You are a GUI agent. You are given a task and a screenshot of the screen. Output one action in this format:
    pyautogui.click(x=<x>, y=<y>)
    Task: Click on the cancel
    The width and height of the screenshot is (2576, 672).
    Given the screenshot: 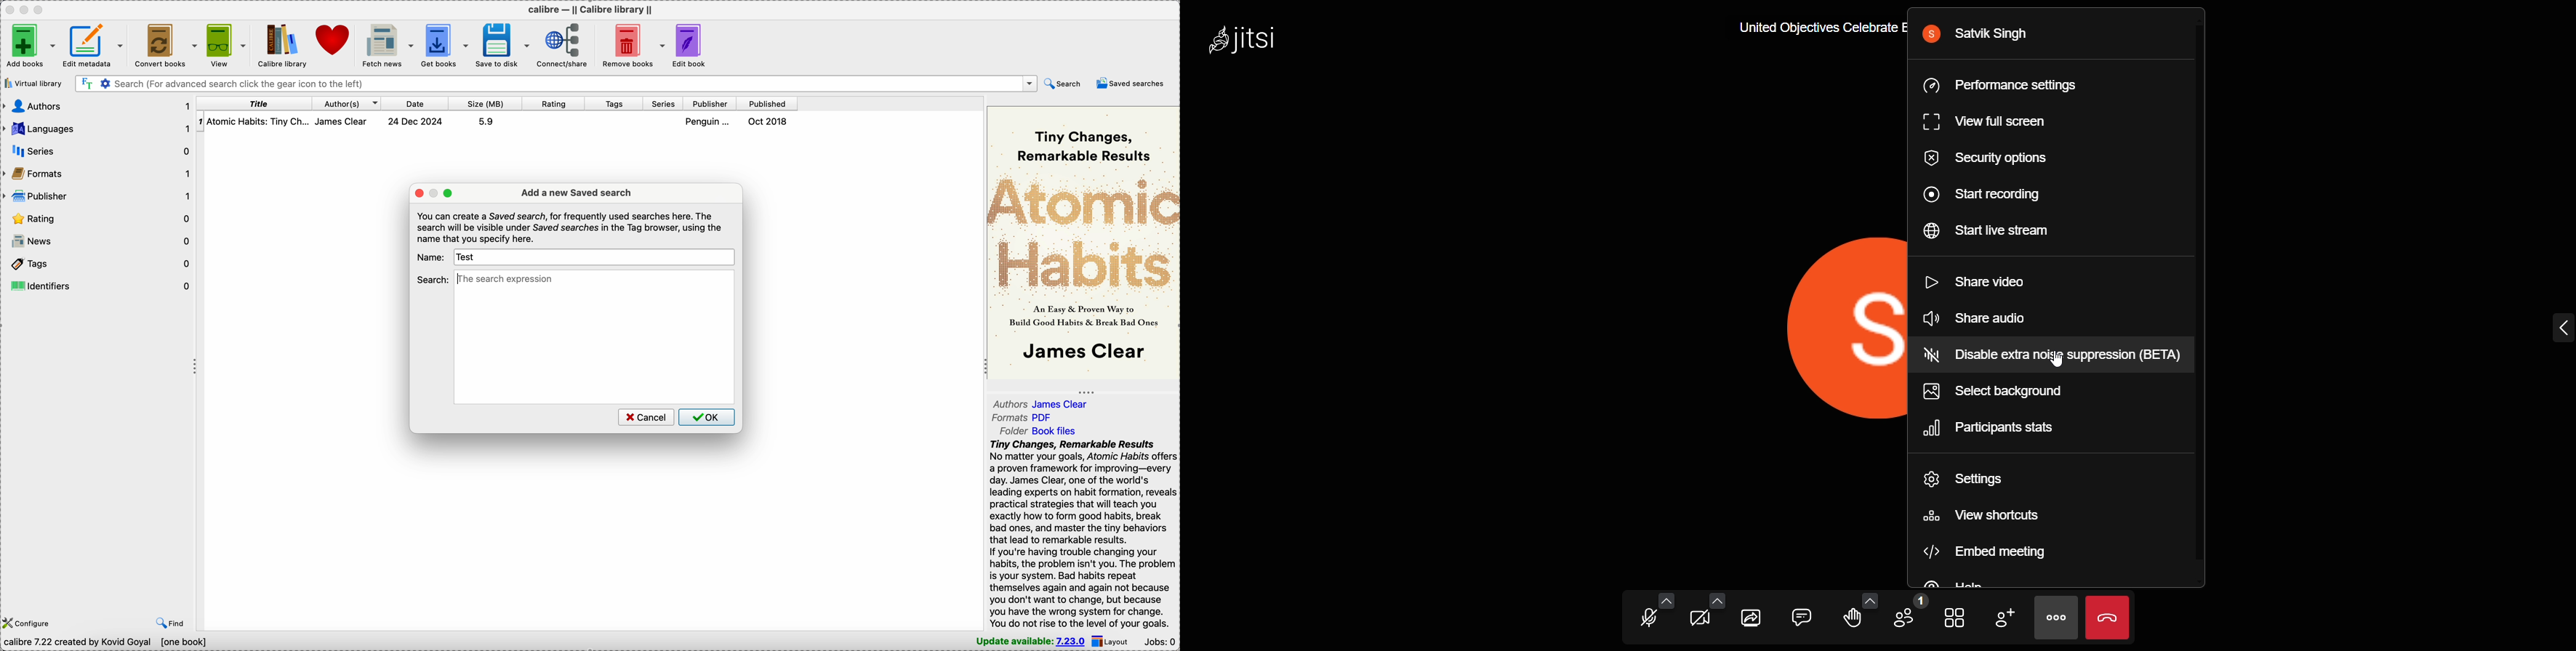 What is the action you would take?
    pyautogui.click(x=645, y=417)
    